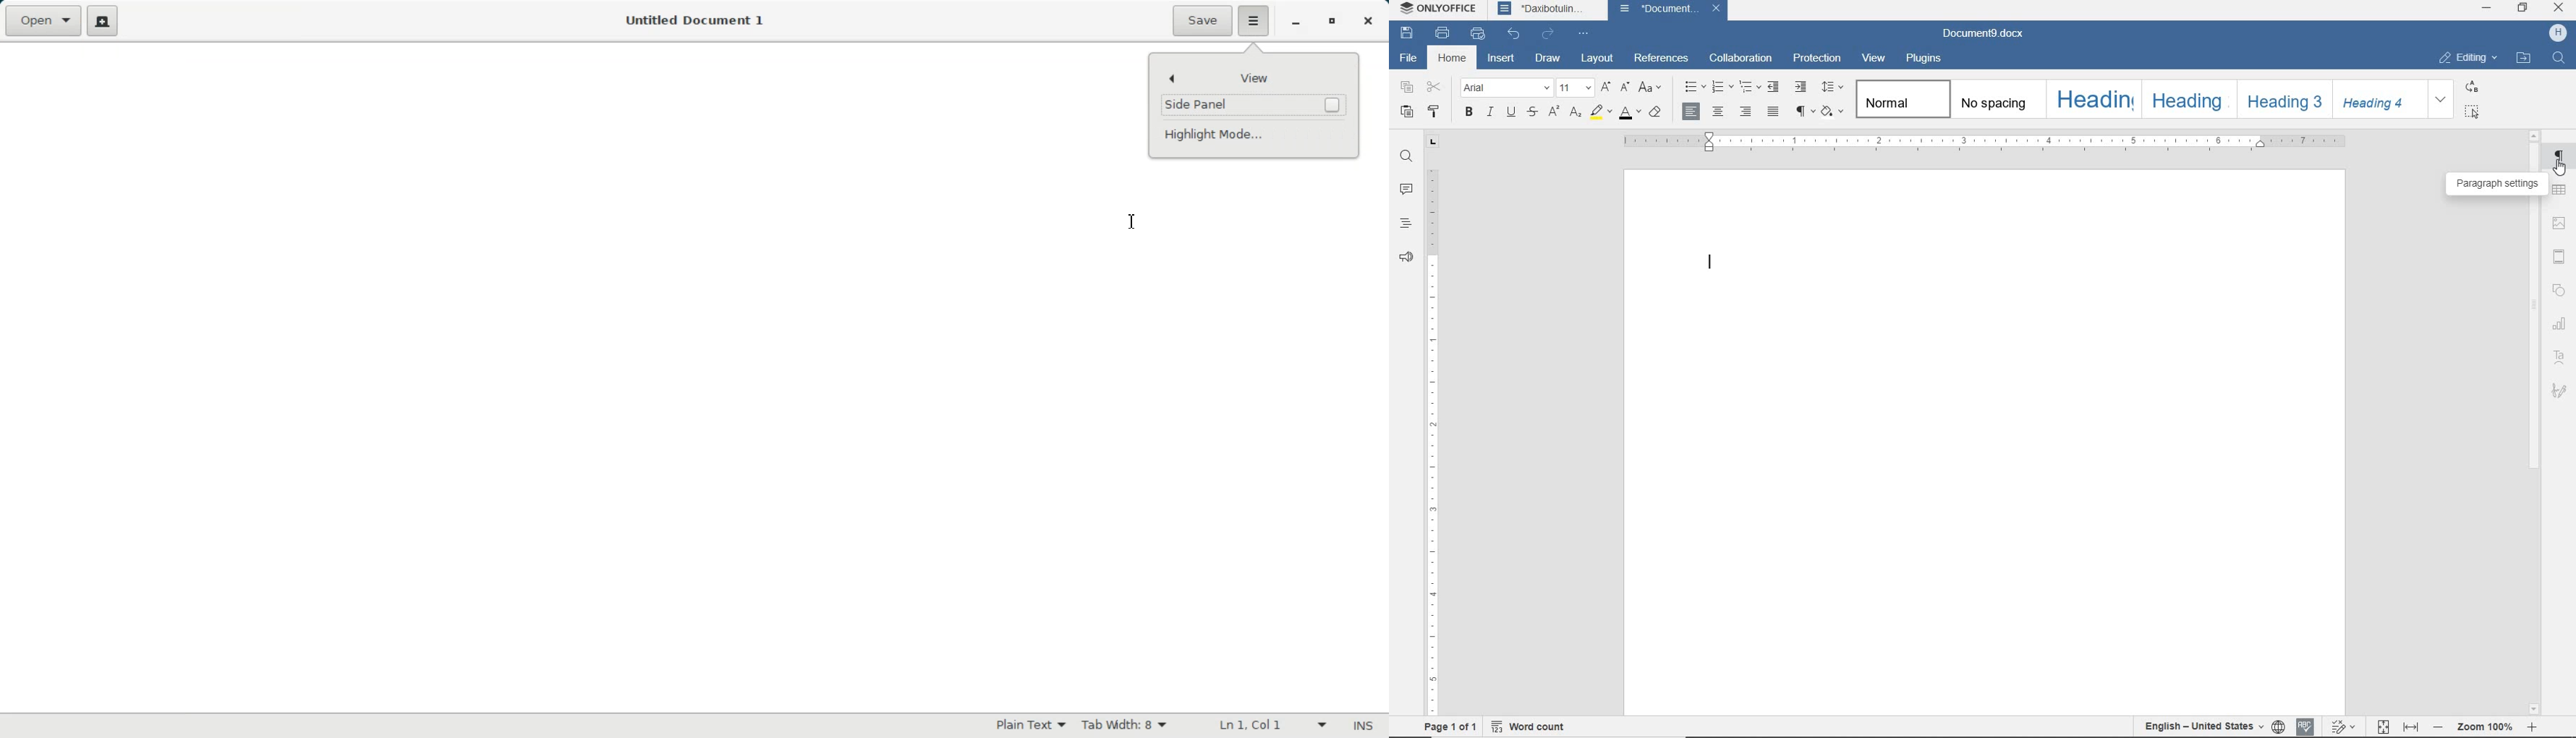 Image resolution: width=2576 pixels, height=756 pixels. Describe the element at coordinates (2560, 61) in the screenshot. I see `FIND` at that location.